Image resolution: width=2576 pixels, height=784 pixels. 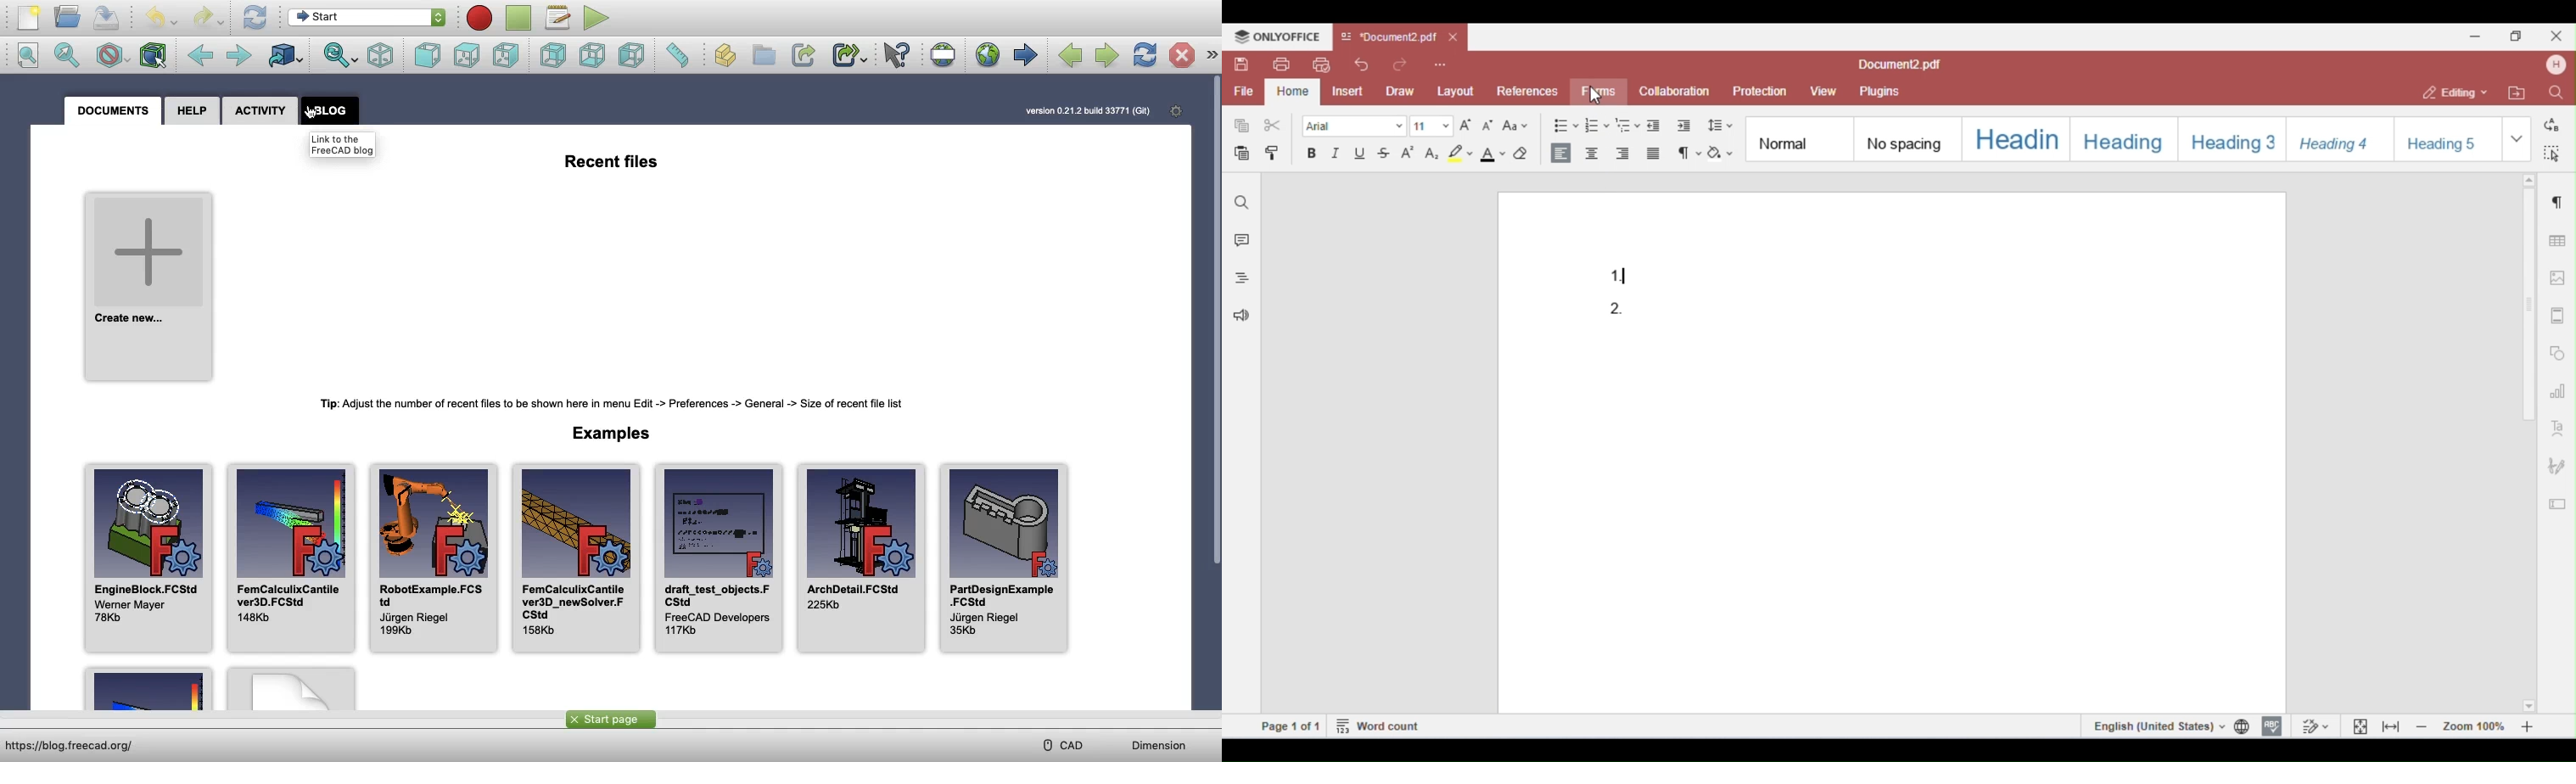 What do you see at coordinates (1071, 55) in the screenshot?
I see `Backward Navigation` at bounding box center [1071, 55].